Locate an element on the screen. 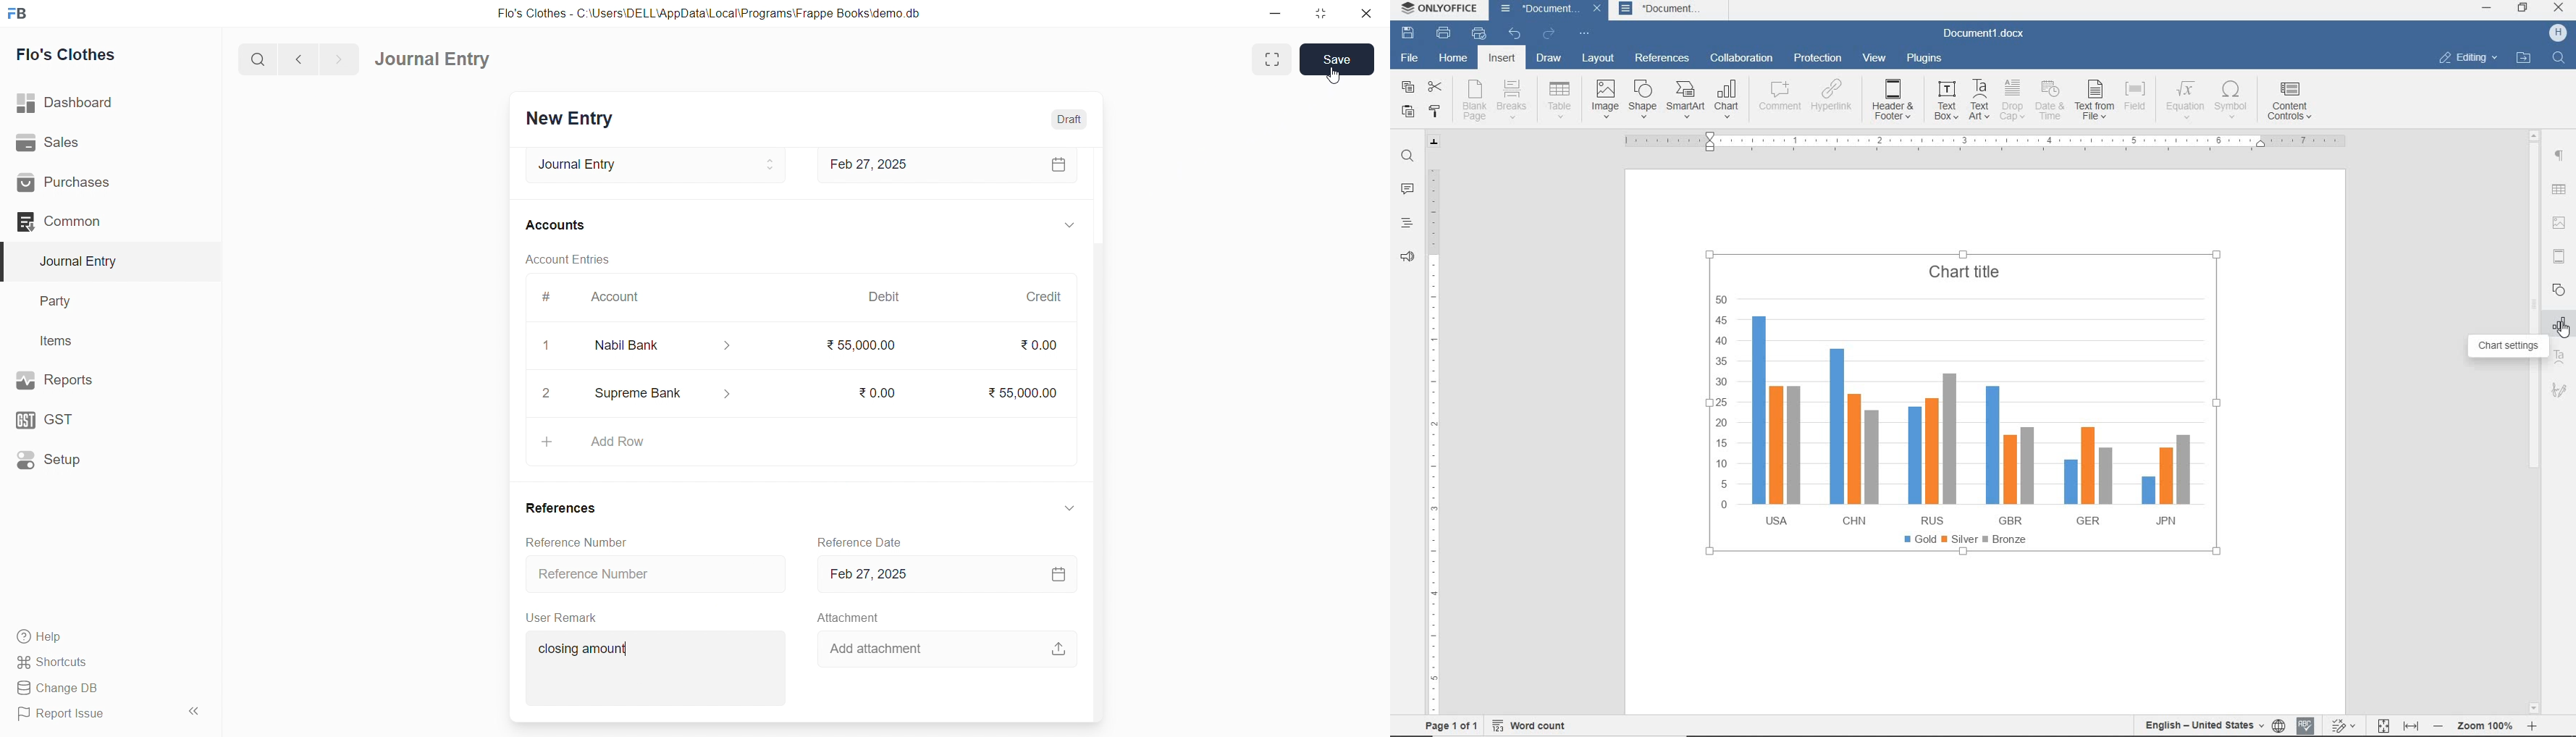 Image resolution: width=2576 pixels, height=756 pixels. collapse sidebar is located at coordinates (196, 711).